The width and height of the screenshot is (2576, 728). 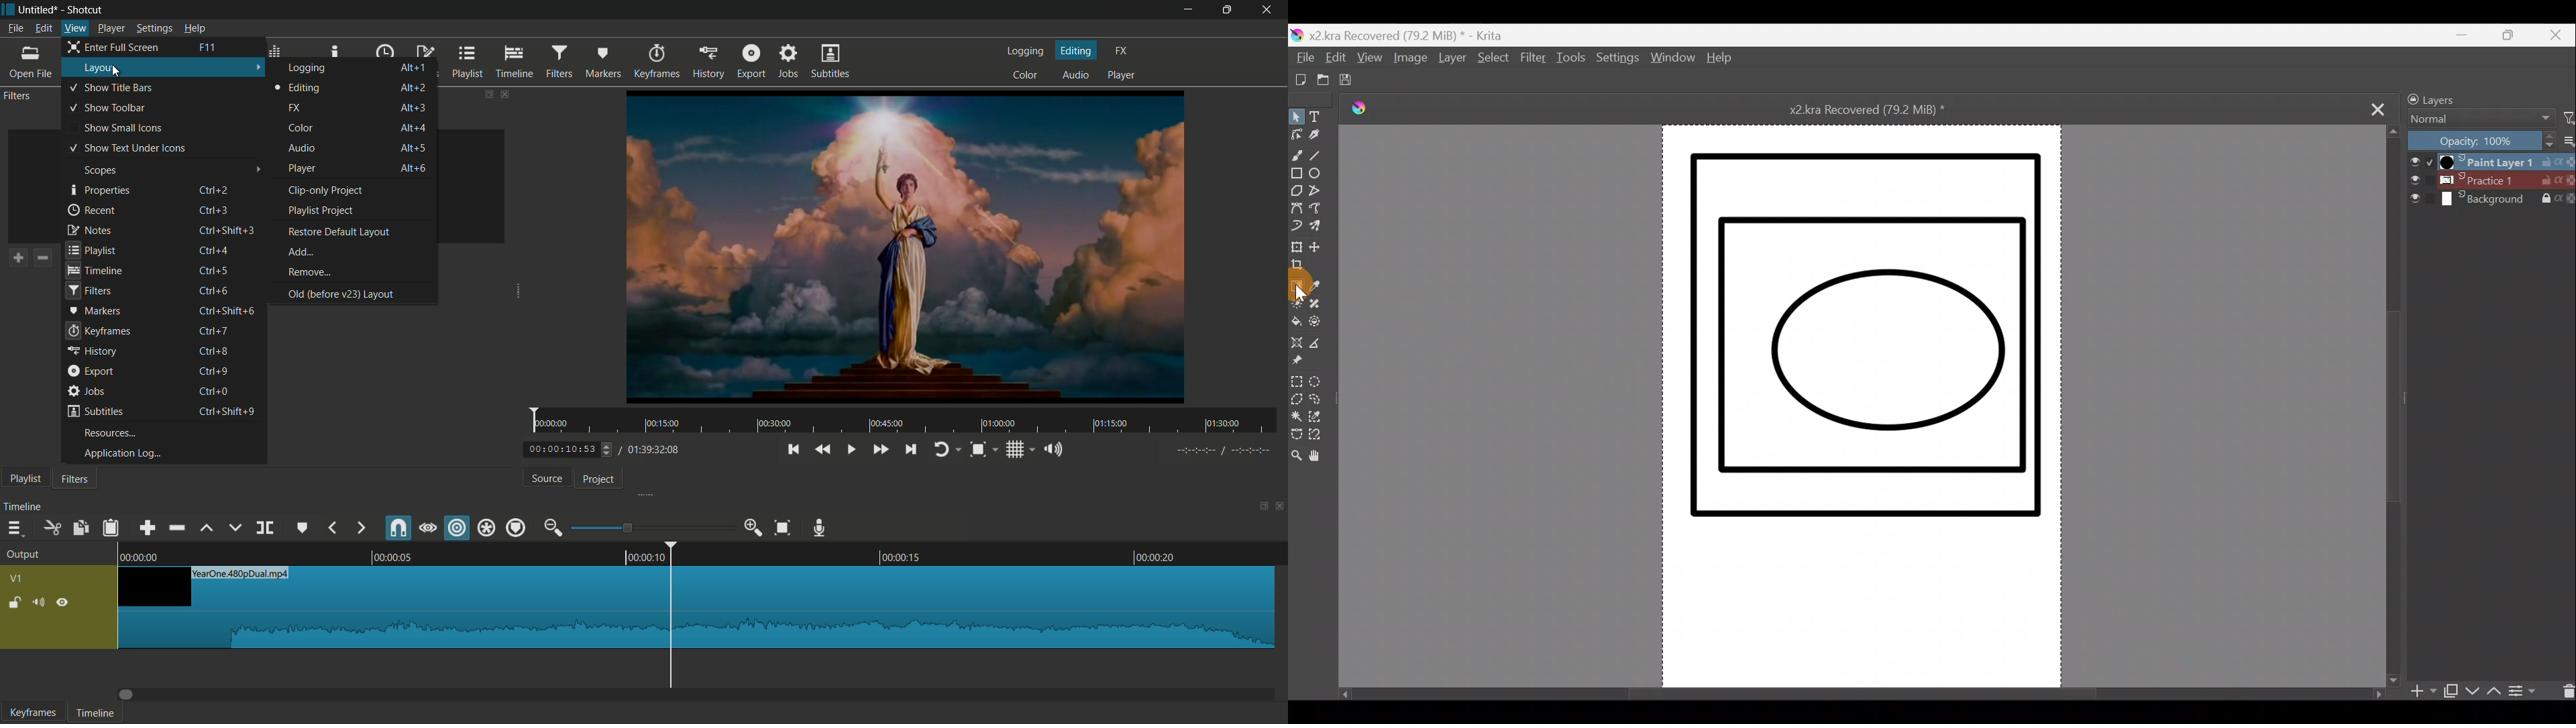 What do you see at coordinates (414, 107) in the screenshot?
I see `keyboard shortcut` at bounding box center [414, 107].